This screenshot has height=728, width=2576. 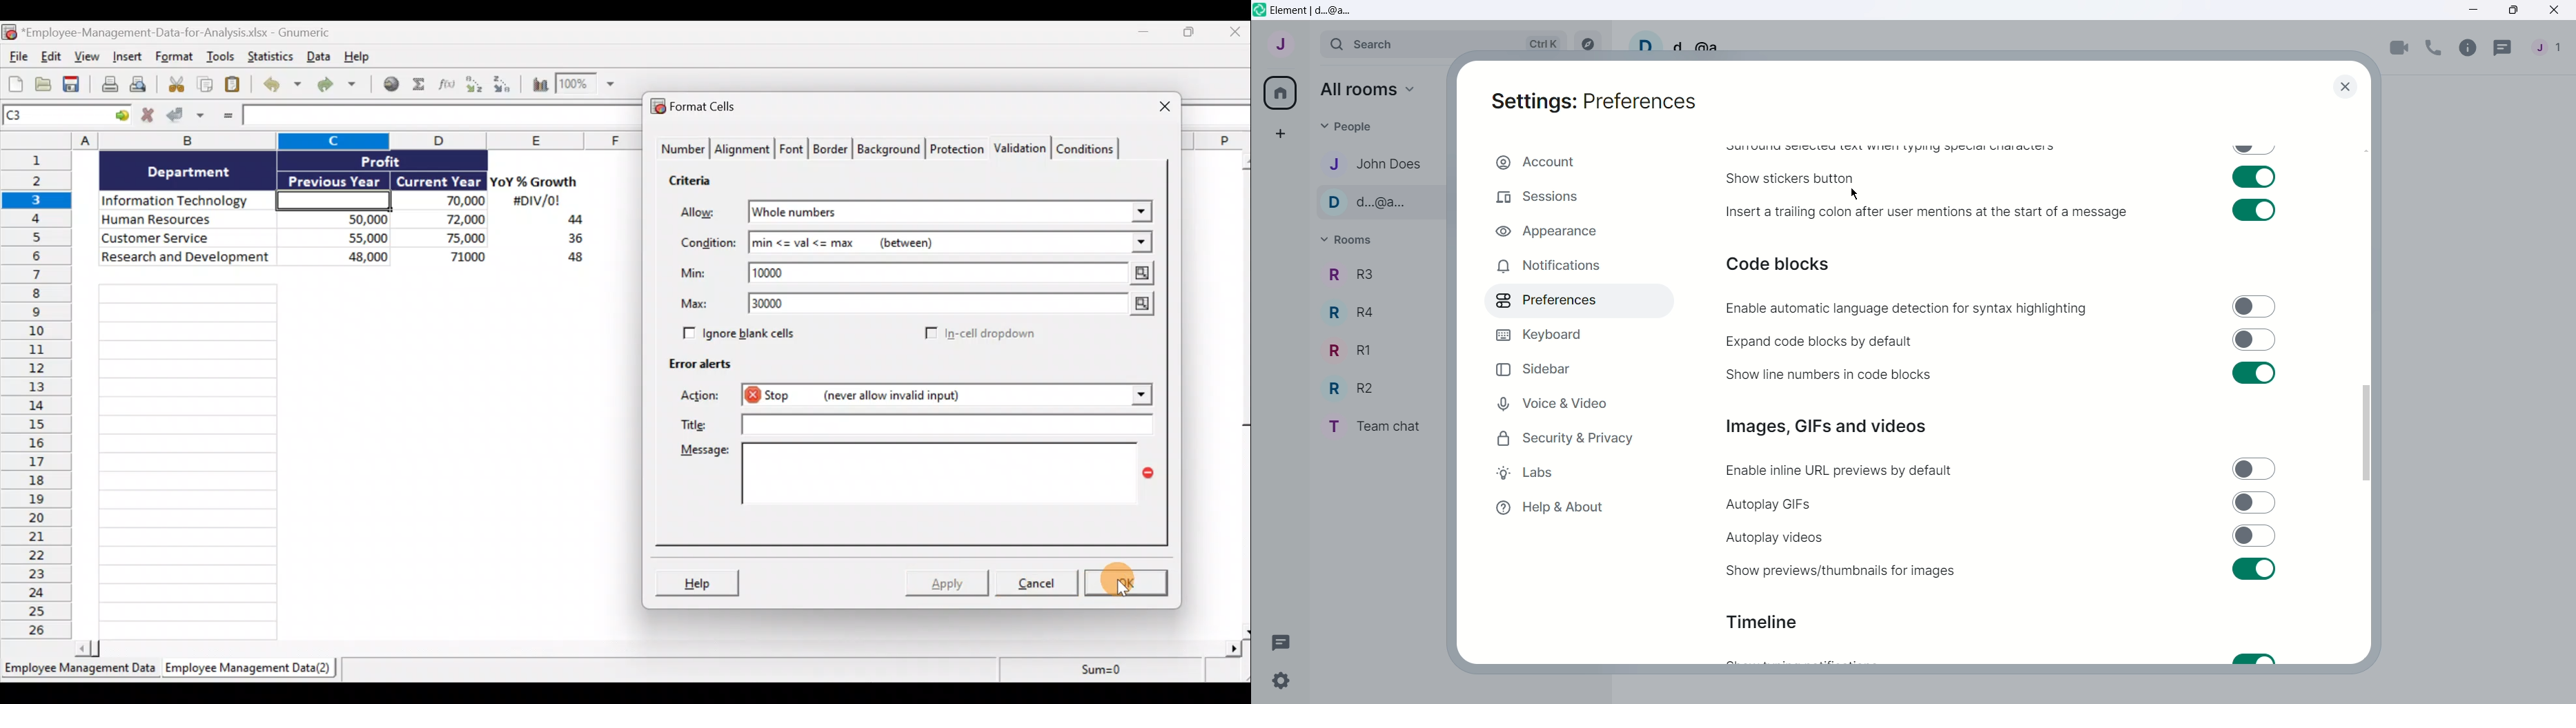 I want to click on Minimize, so click(x=1148, y=35).